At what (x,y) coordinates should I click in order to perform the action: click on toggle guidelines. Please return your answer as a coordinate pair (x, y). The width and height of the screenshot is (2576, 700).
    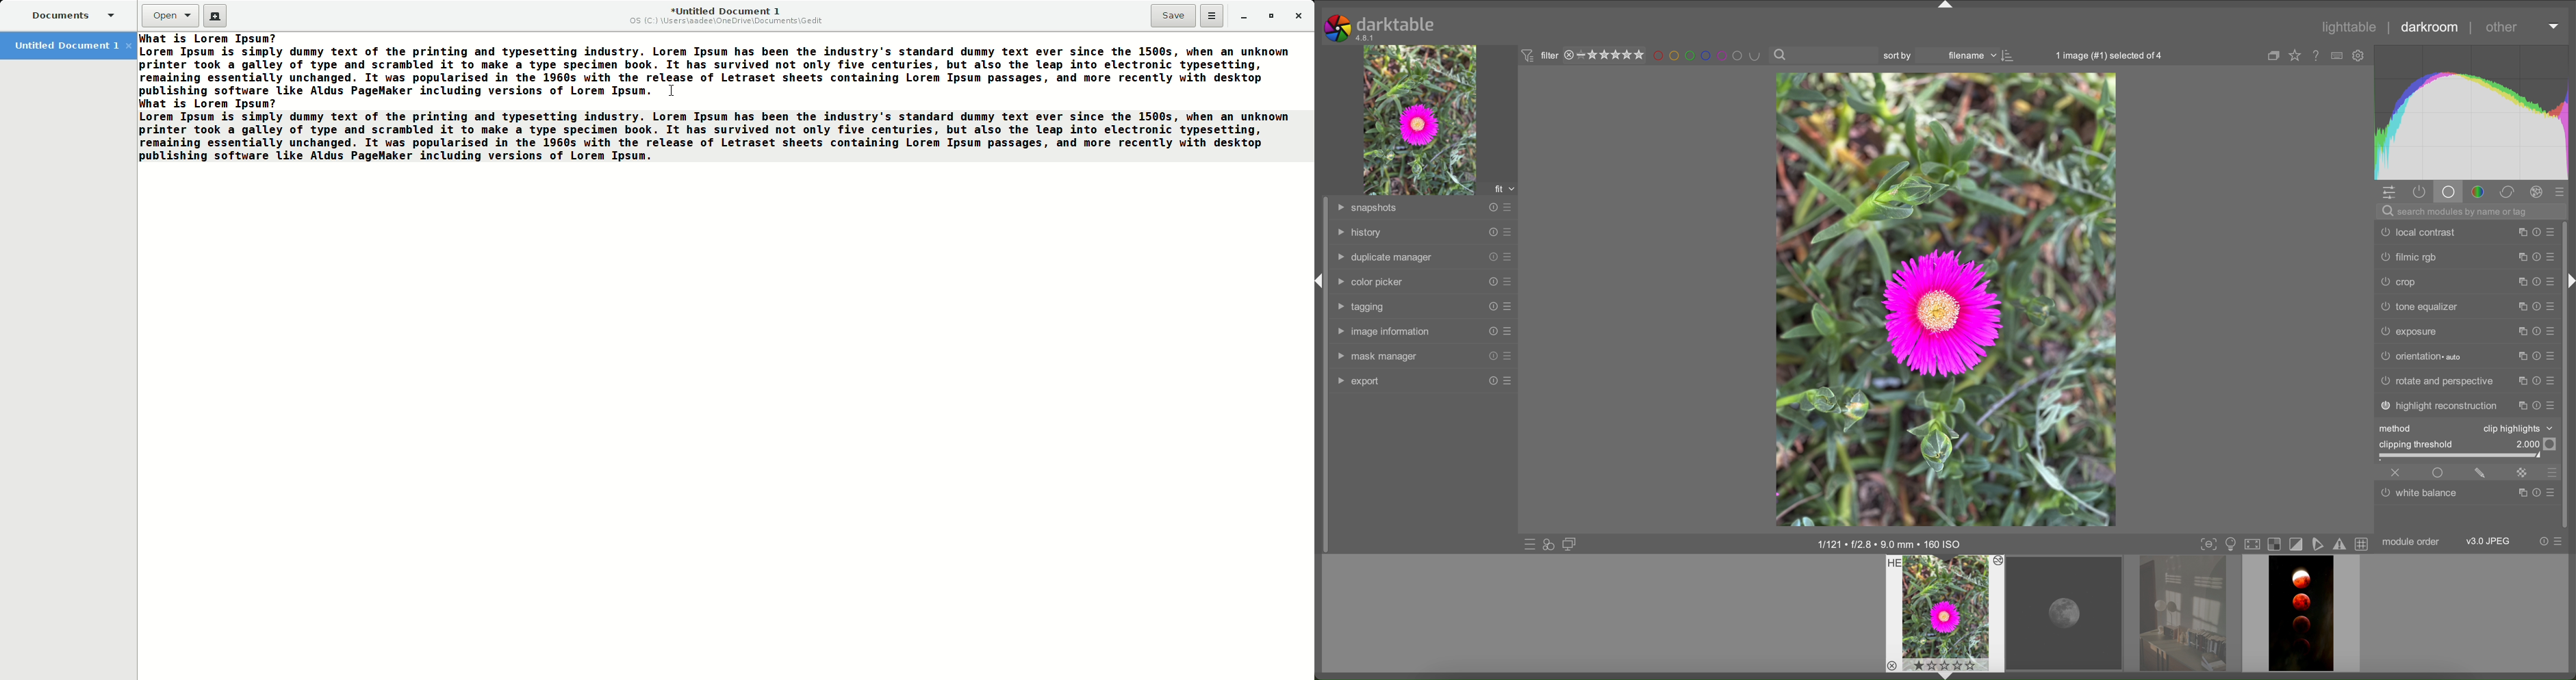
    Looking at the image, I should click on (2364, 545).